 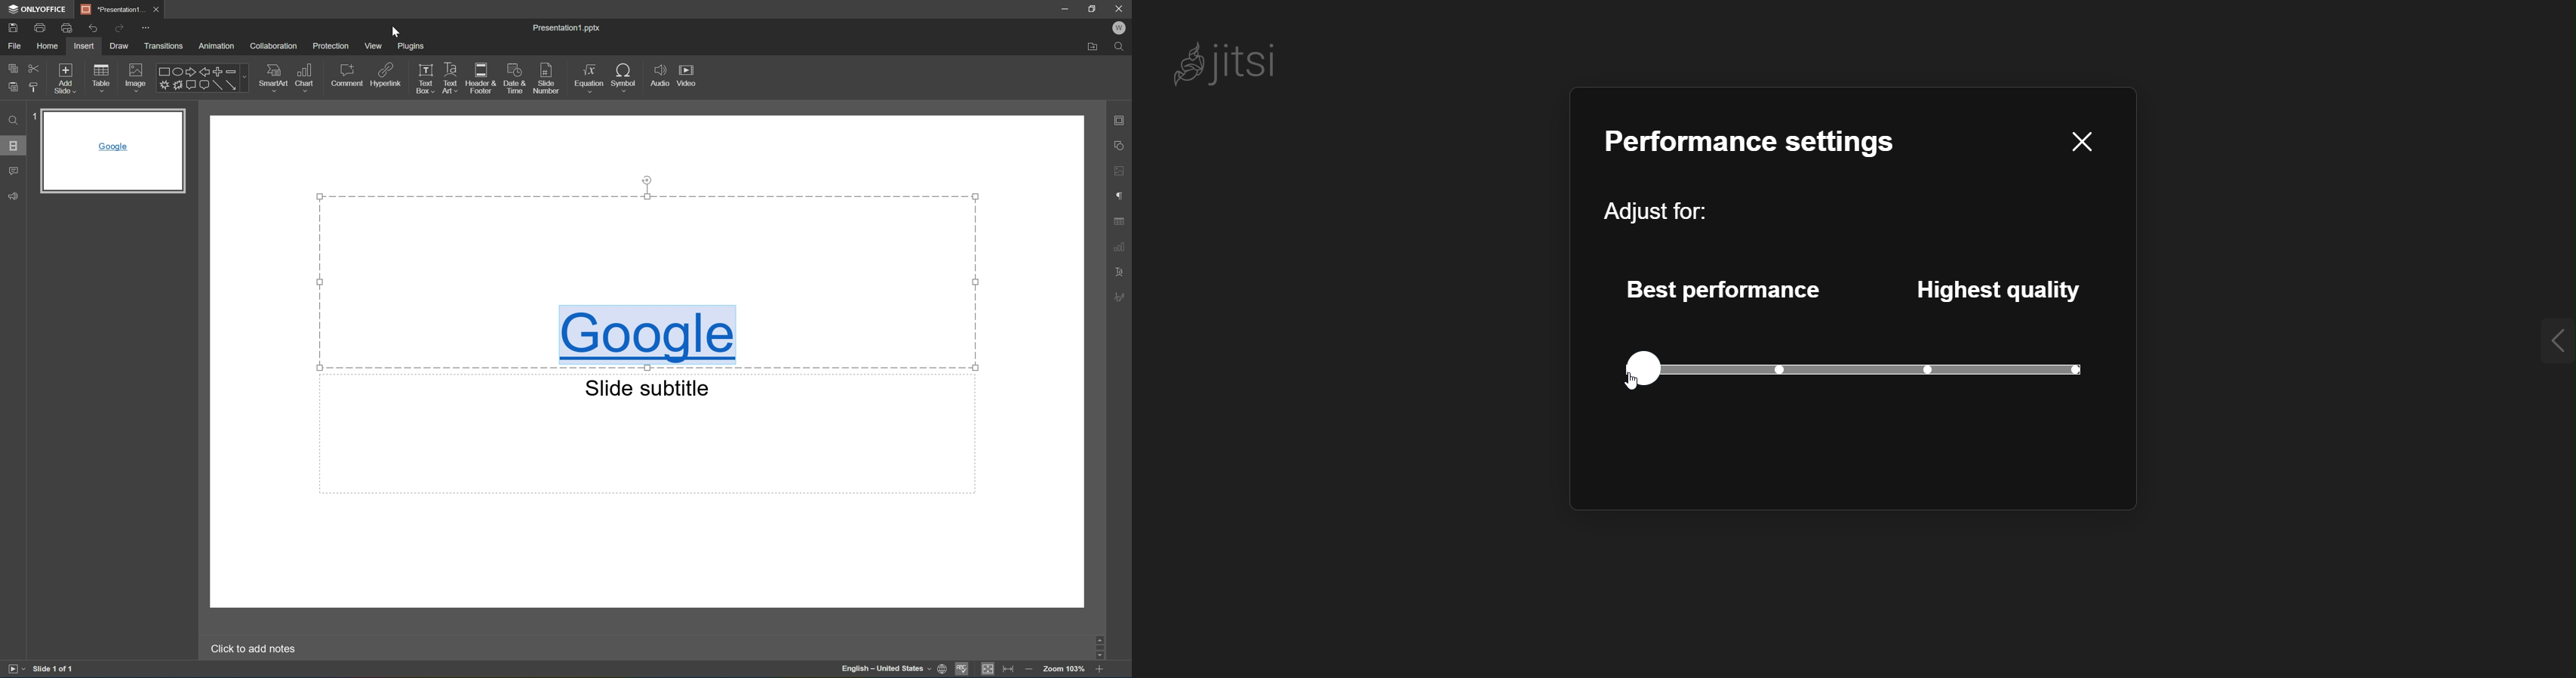 I want to click on Undo, so click(x=92, y=30).